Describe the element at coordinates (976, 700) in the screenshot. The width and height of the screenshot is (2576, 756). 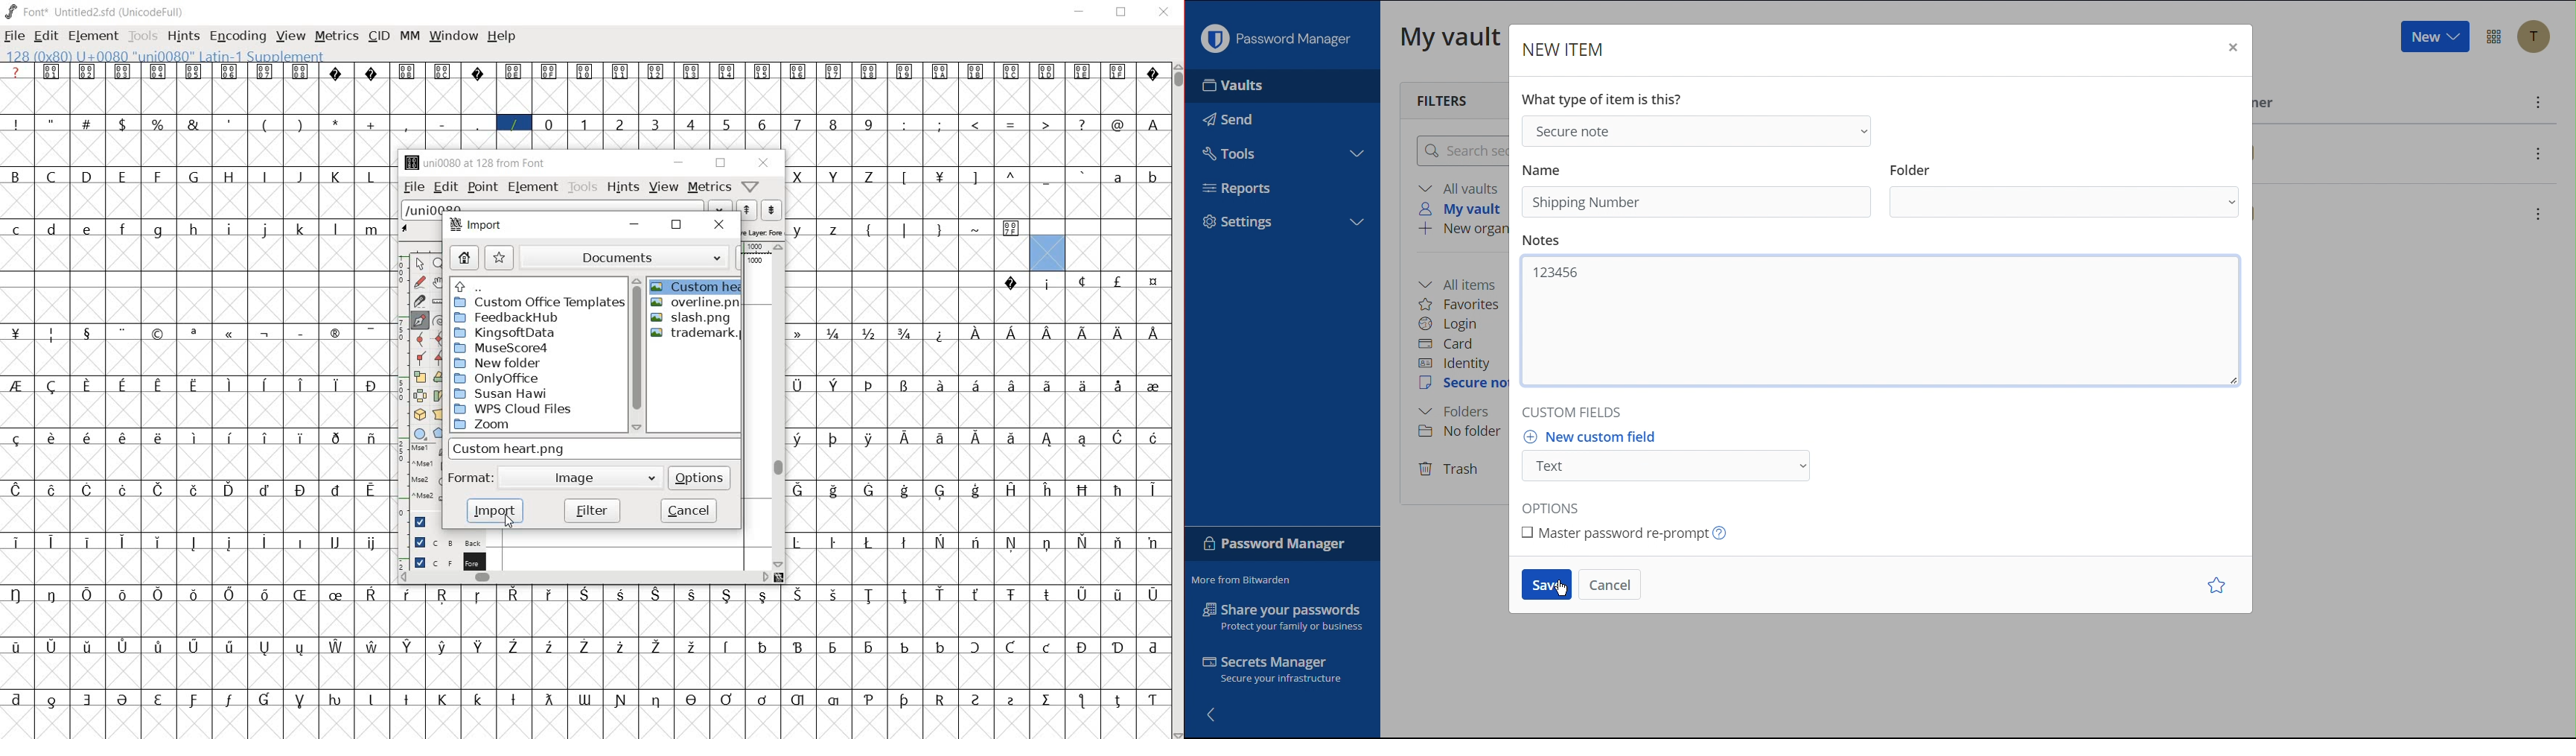
I see `glyph` at that location.